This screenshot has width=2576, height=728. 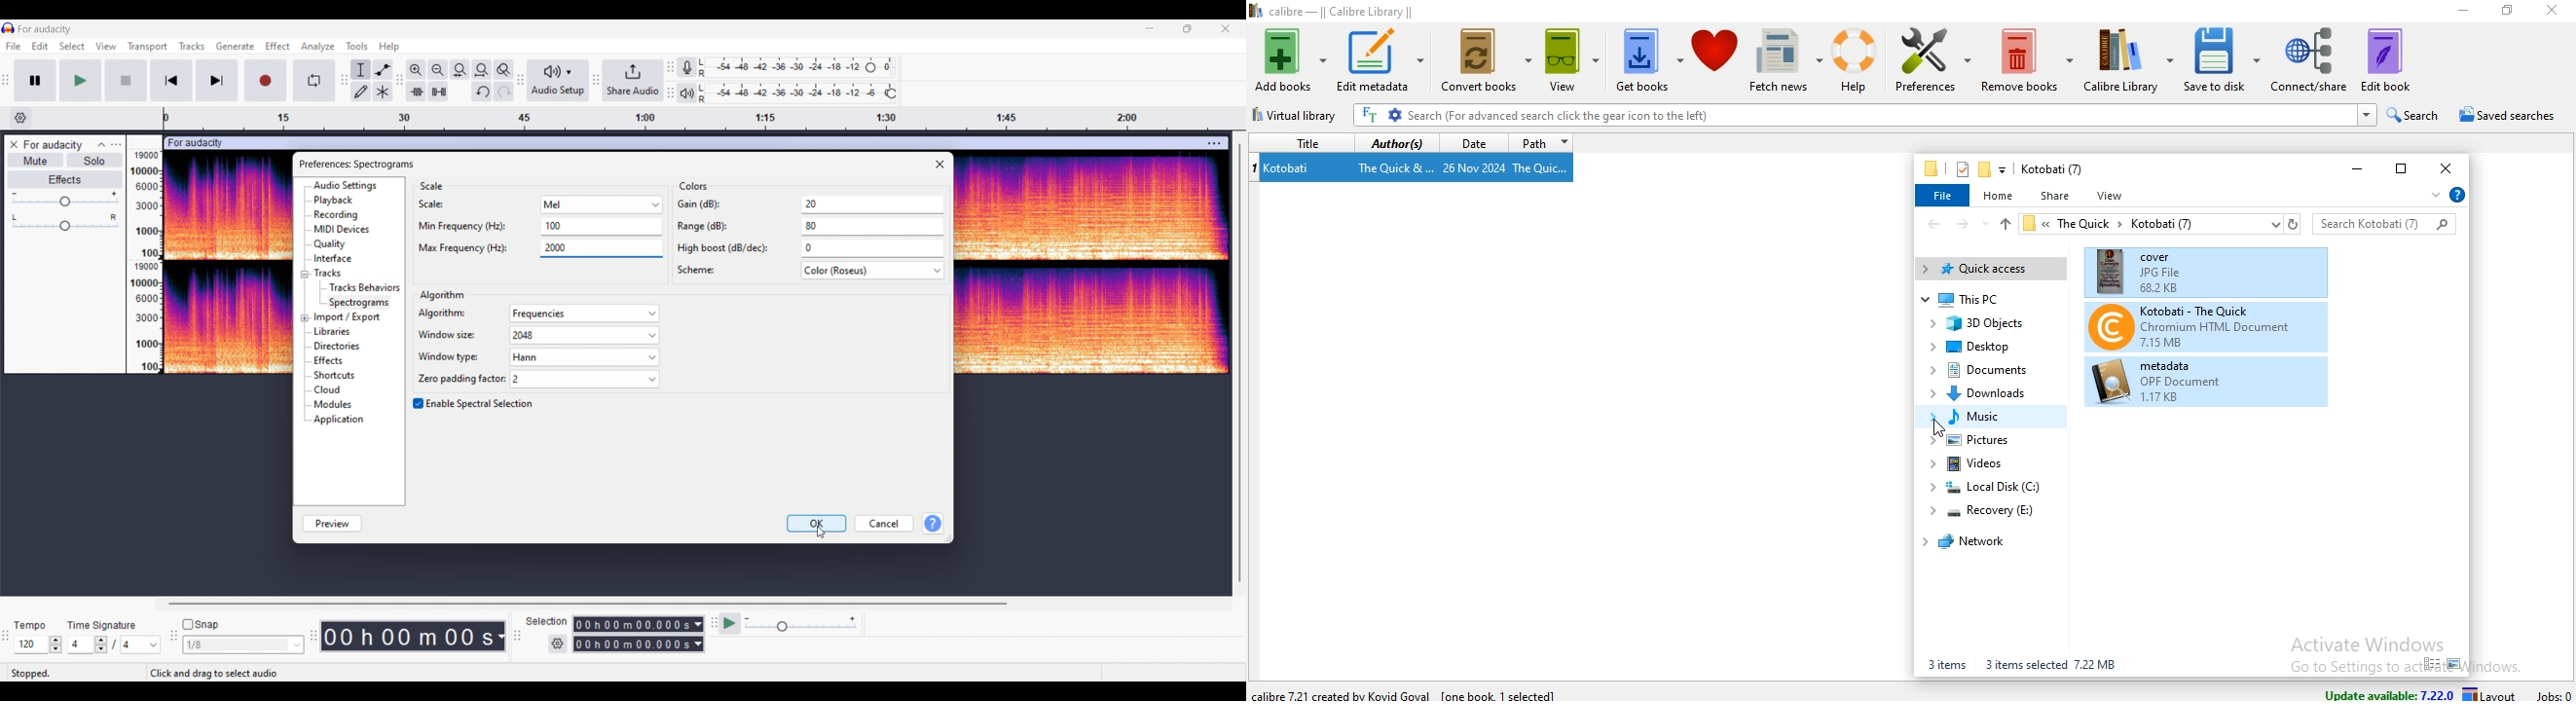 I want to click on Skip/Select to start, so click(x=172, y=80).